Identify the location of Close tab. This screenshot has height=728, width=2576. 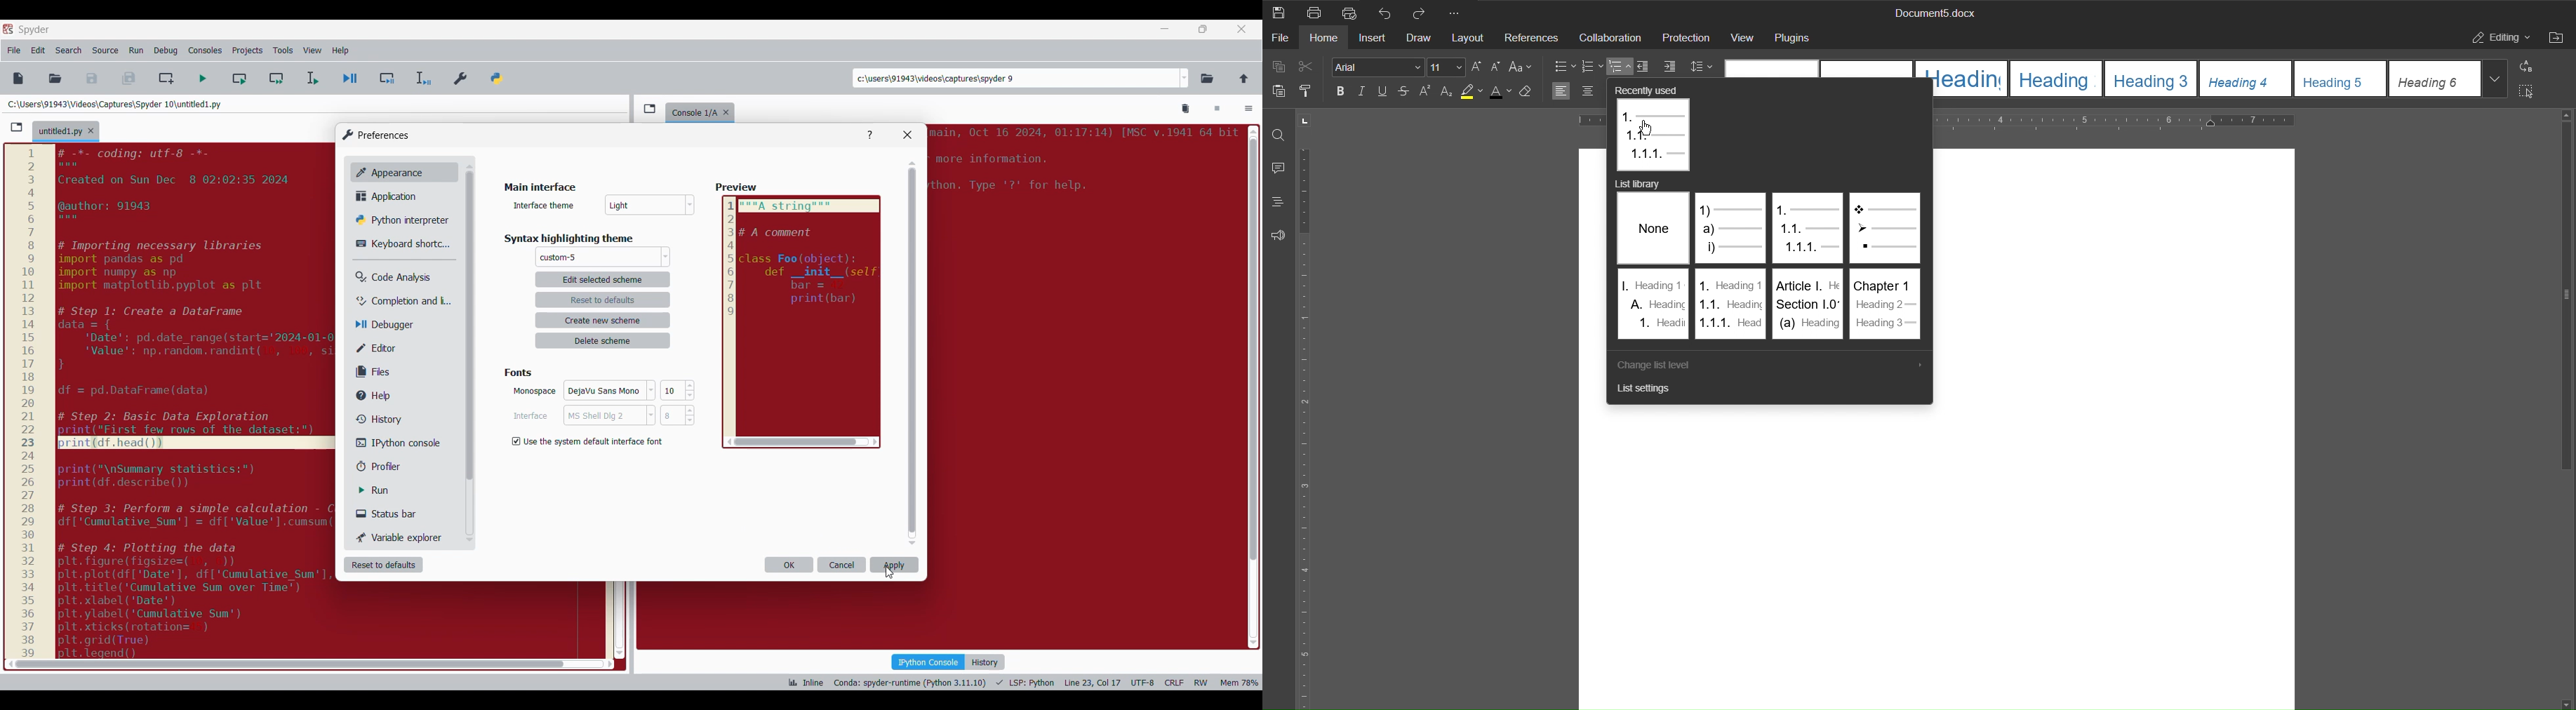
(729, 110).